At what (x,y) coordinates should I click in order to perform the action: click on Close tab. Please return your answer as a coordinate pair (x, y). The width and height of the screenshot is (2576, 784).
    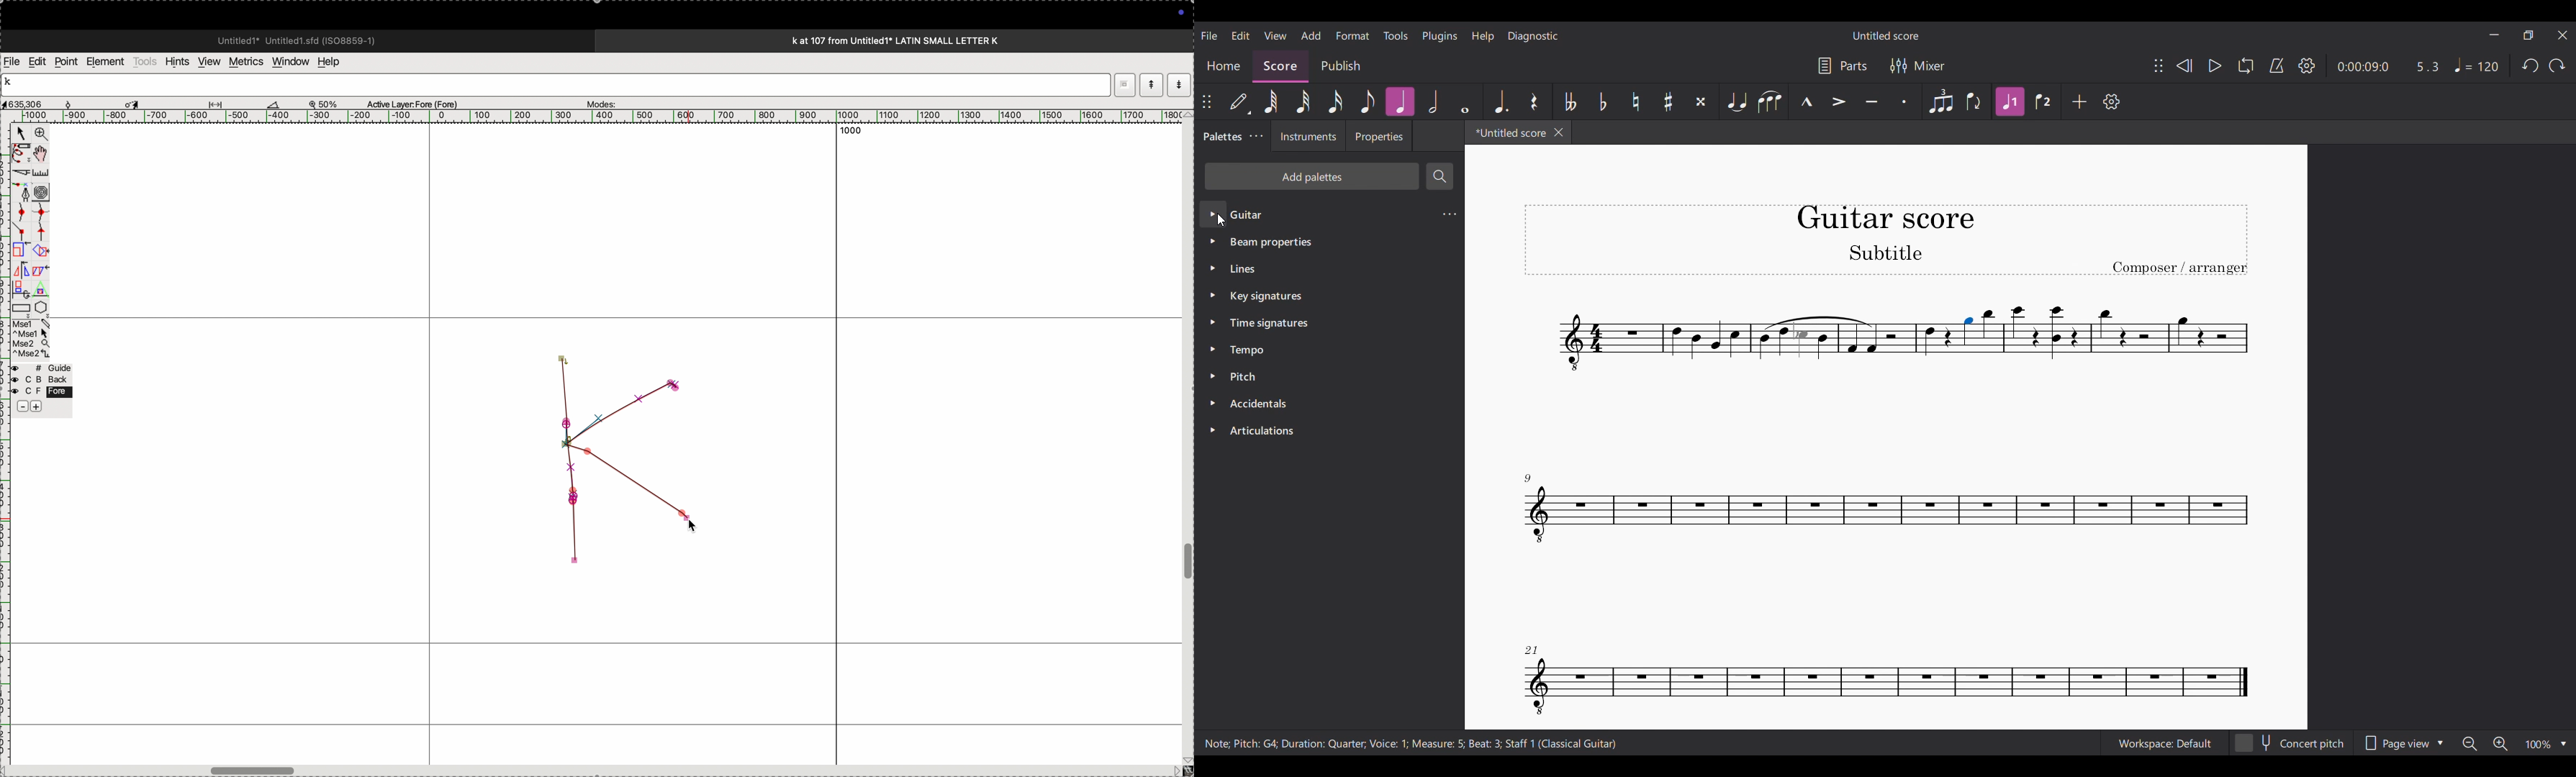
    Looking at the image, I should click on (1559, 132).